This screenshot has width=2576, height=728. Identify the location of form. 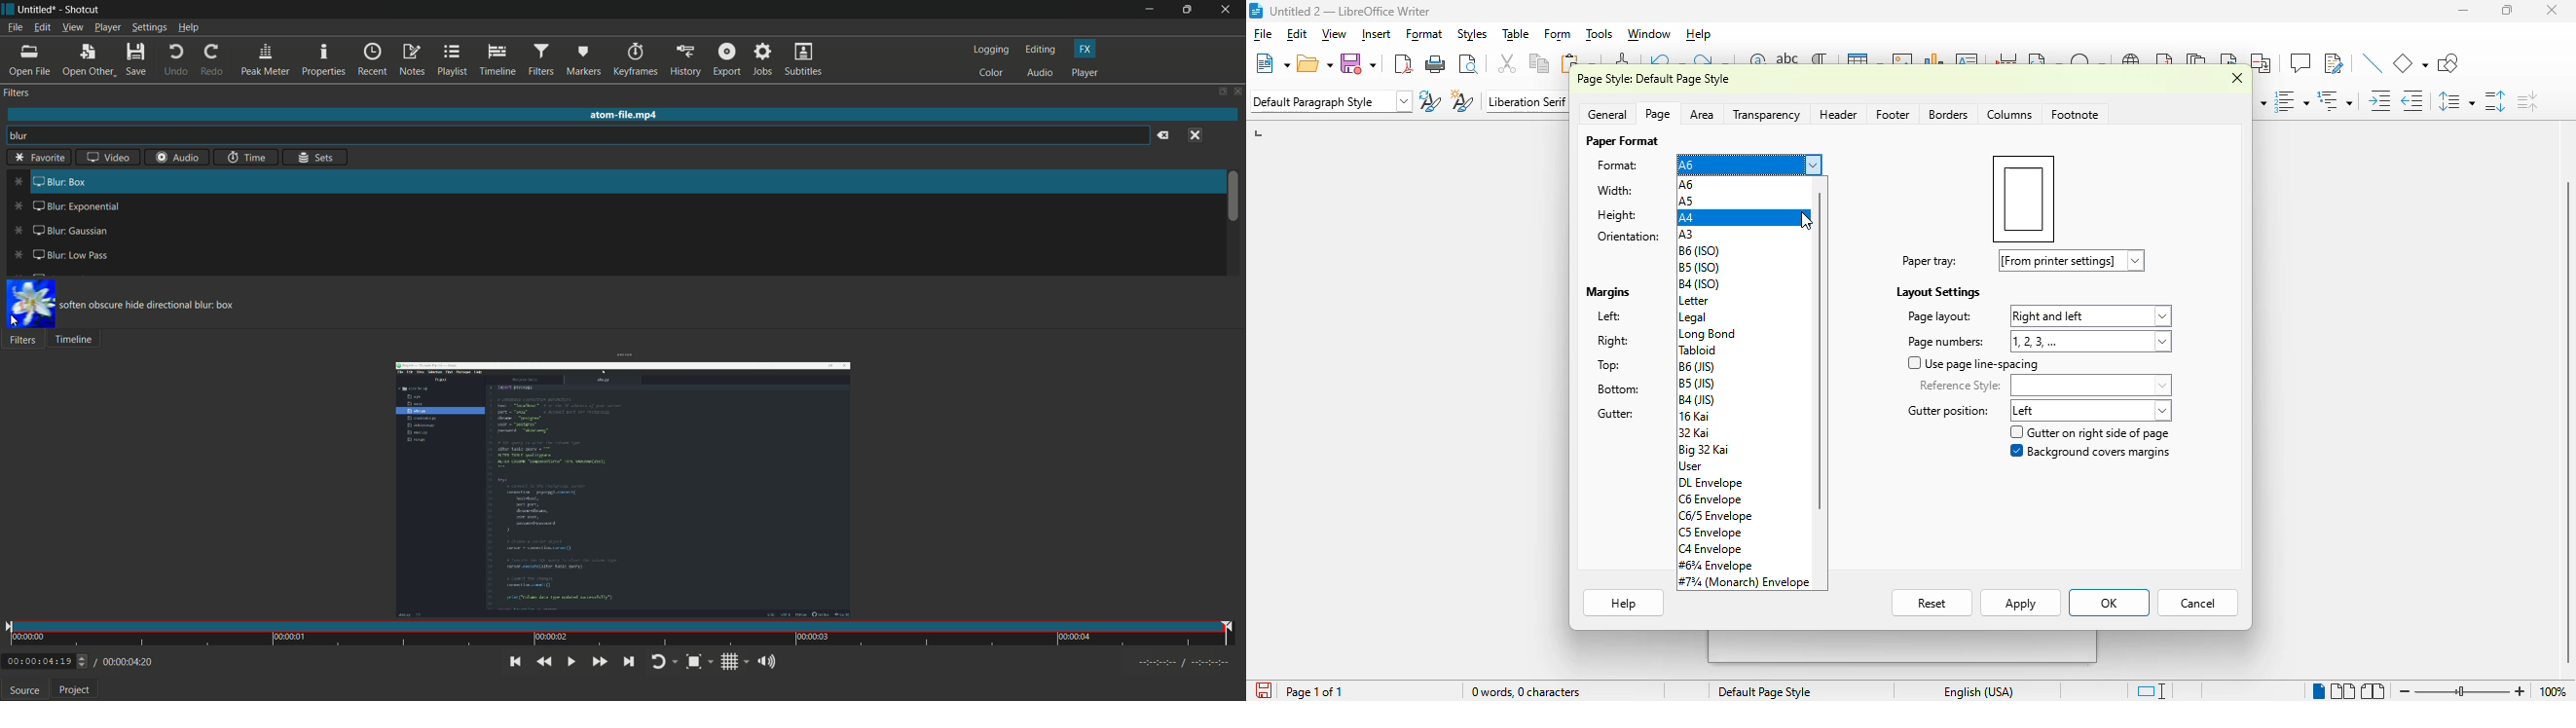
(1557, 34).